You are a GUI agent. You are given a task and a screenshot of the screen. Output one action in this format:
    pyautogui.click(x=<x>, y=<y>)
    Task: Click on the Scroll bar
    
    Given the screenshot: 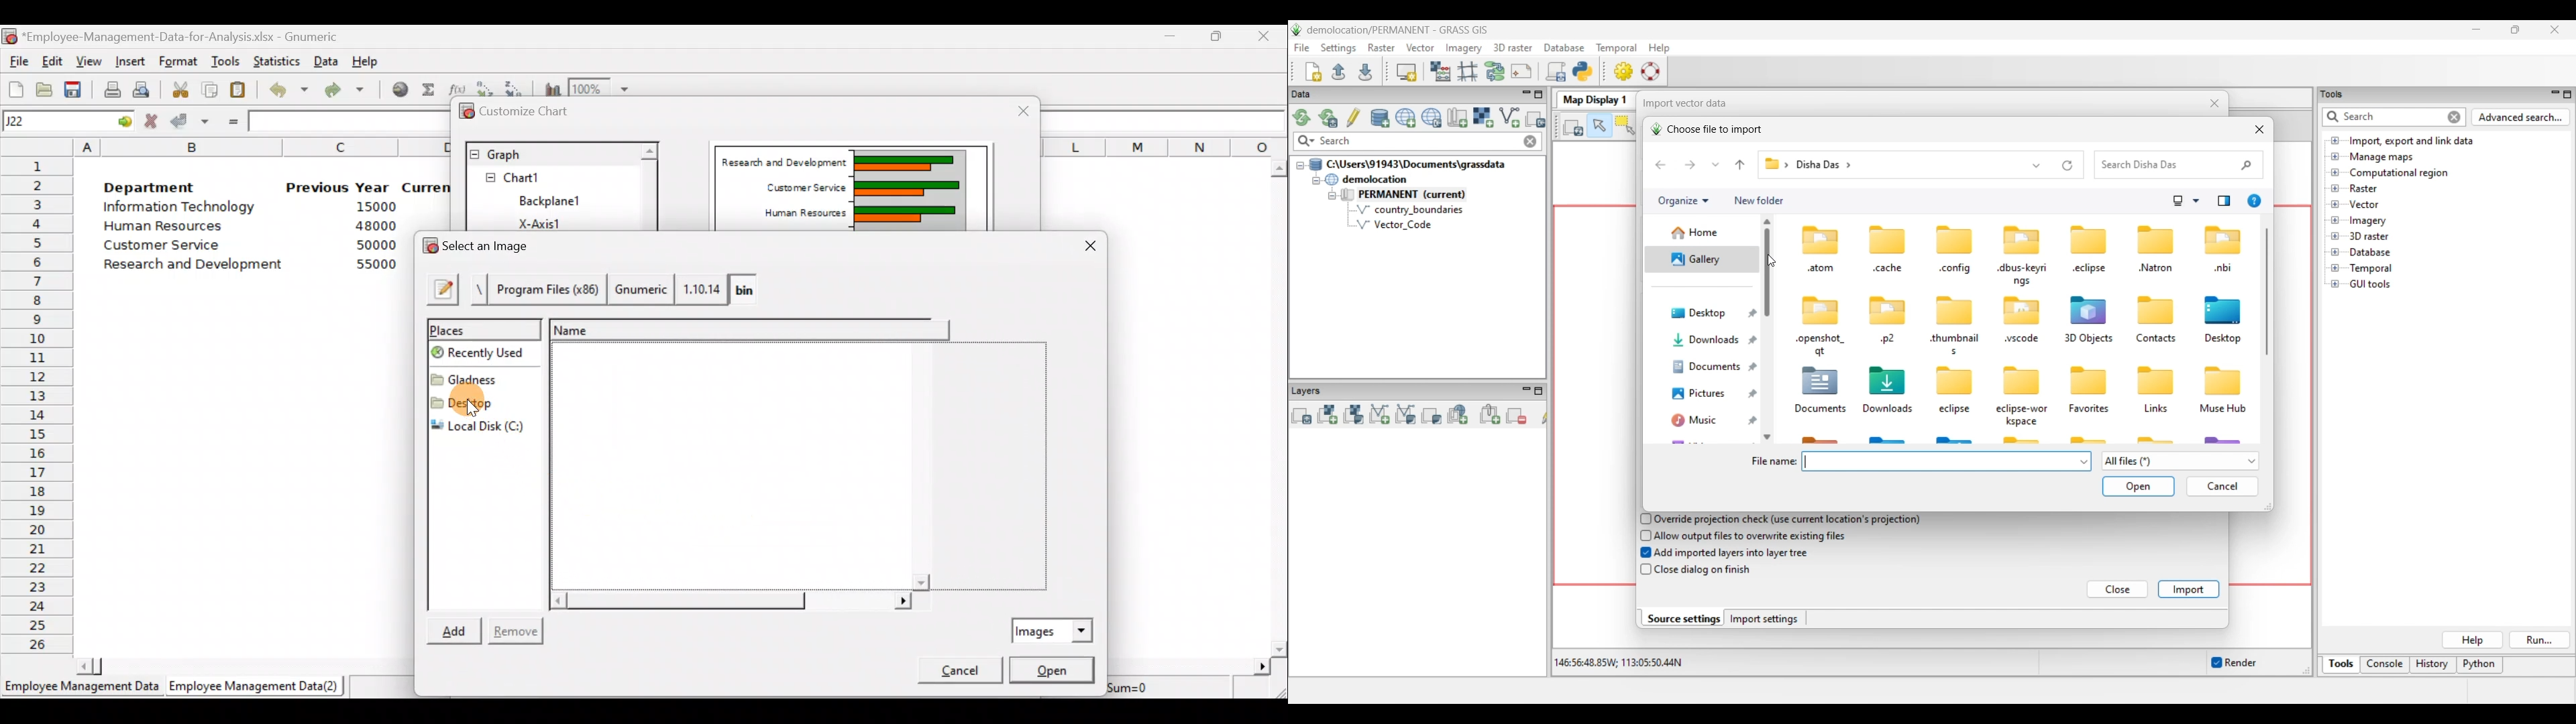 What is the action you would take?
    pyautogui.click(x=922, y=467)
    